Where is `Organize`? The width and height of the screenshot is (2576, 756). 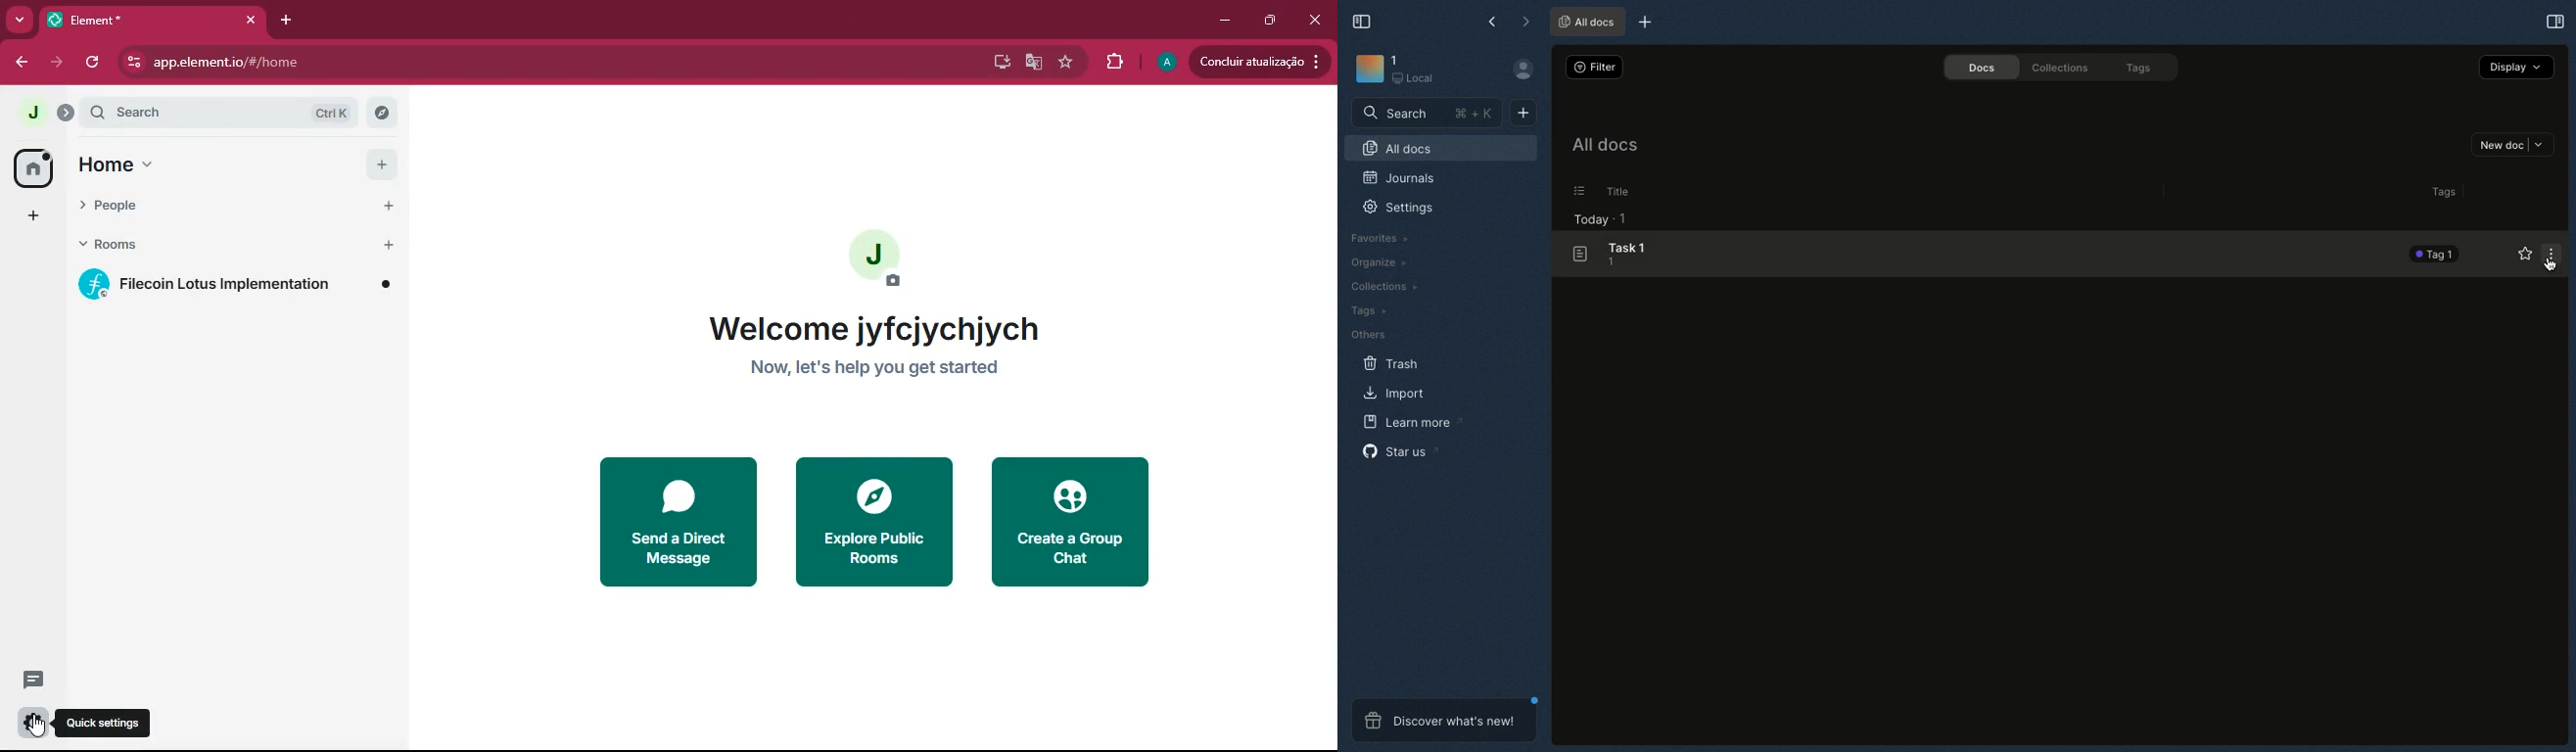
Organize is located at coordinates (1376, 262).